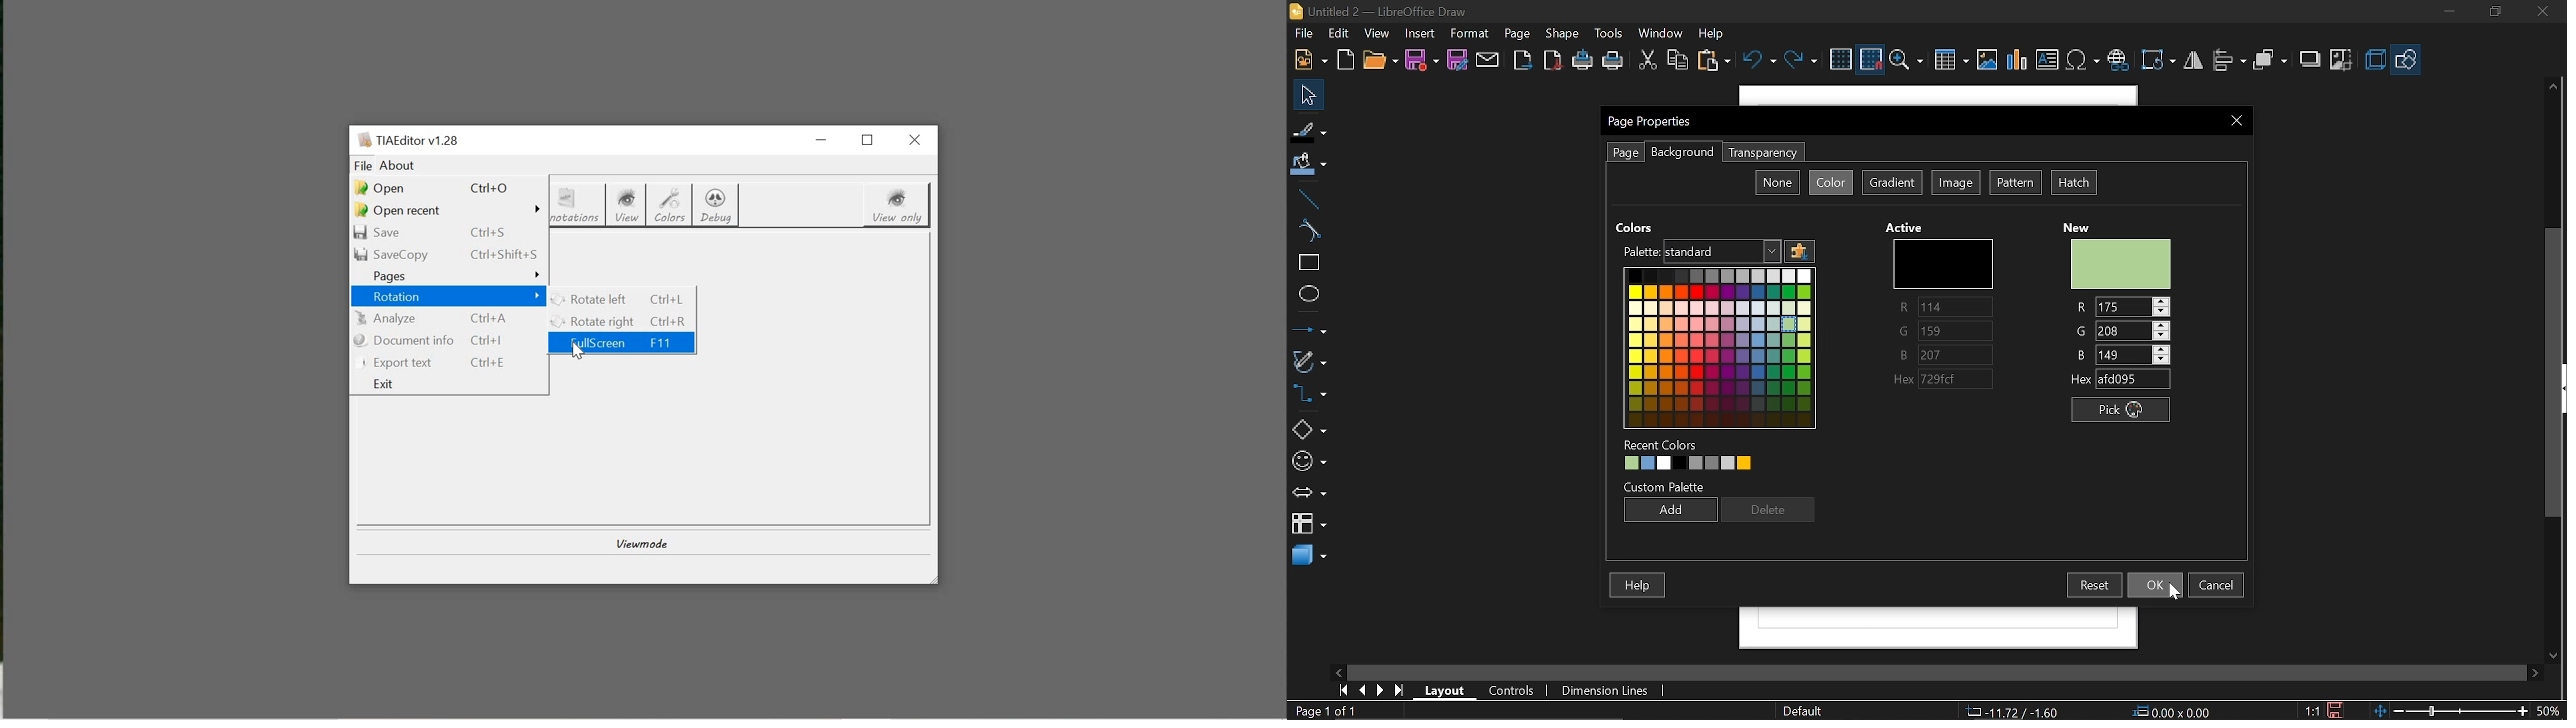  I want to click on Tools, so click(1610, 34).